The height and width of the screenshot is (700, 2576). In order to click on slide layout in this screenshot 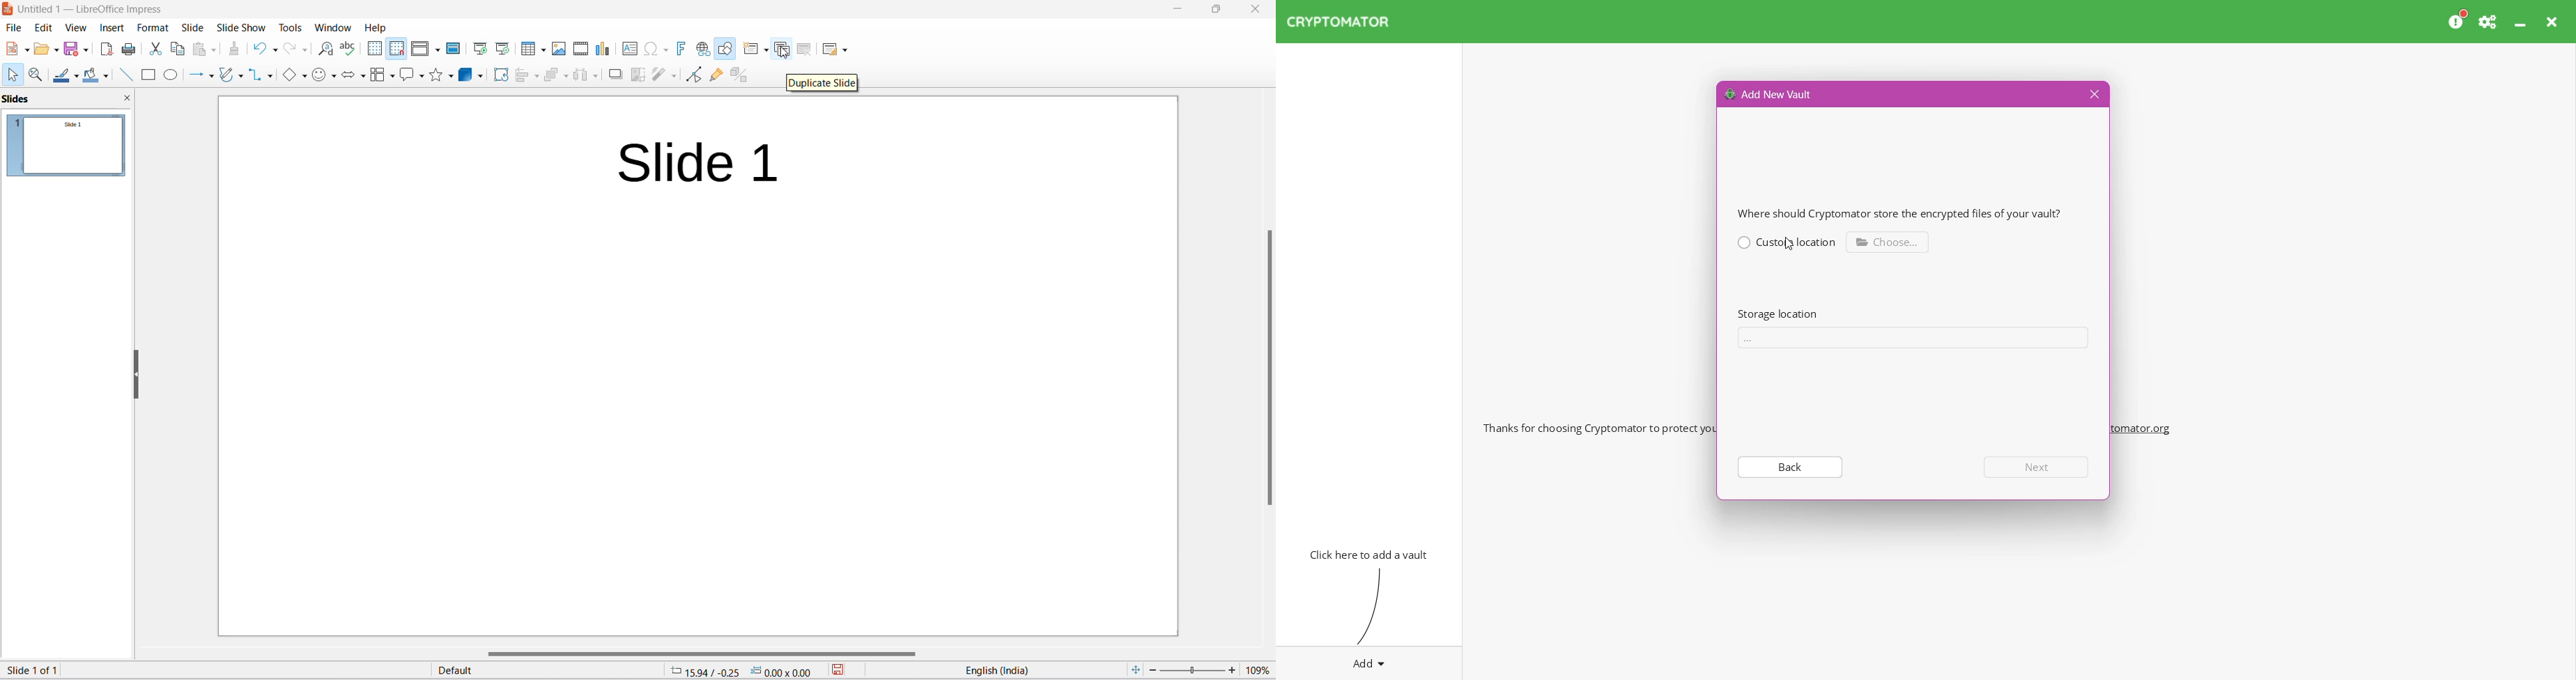, I will do `click(837, 49)`.